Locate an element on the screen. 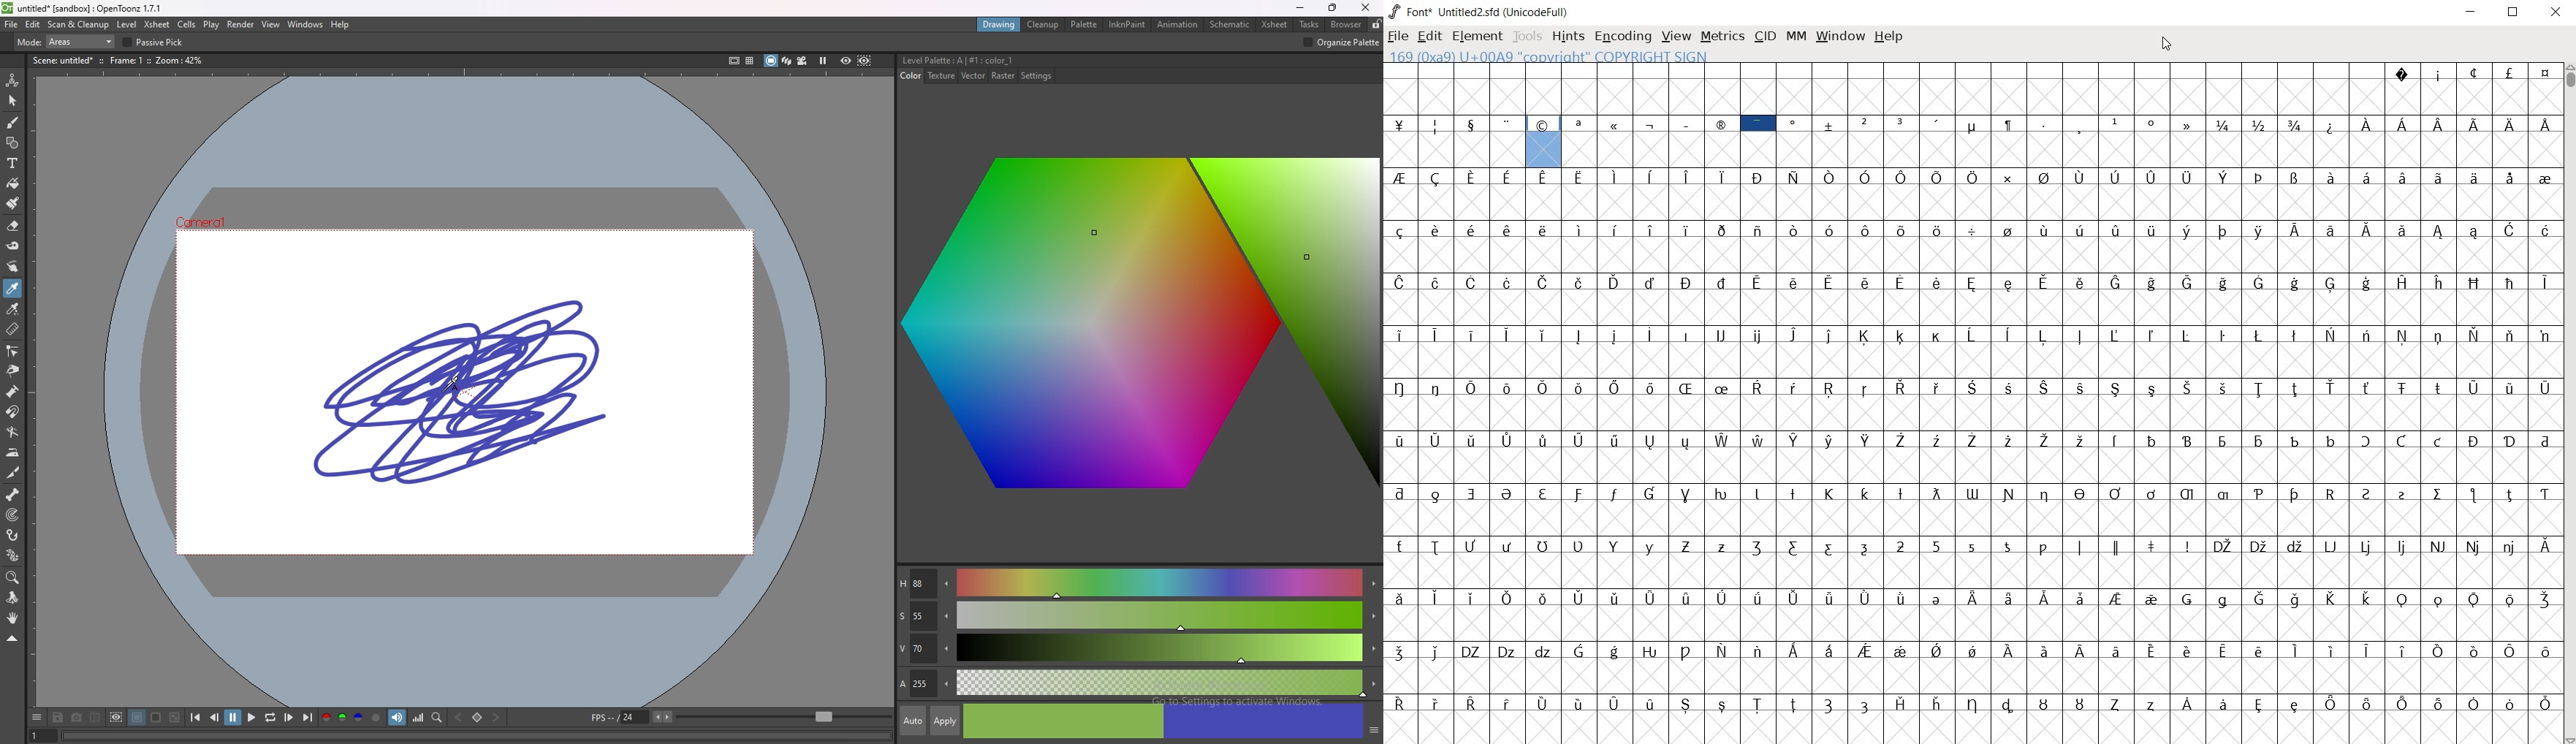 The image size is (2576, 756). xsheet is located at coordinates (1276, 25).